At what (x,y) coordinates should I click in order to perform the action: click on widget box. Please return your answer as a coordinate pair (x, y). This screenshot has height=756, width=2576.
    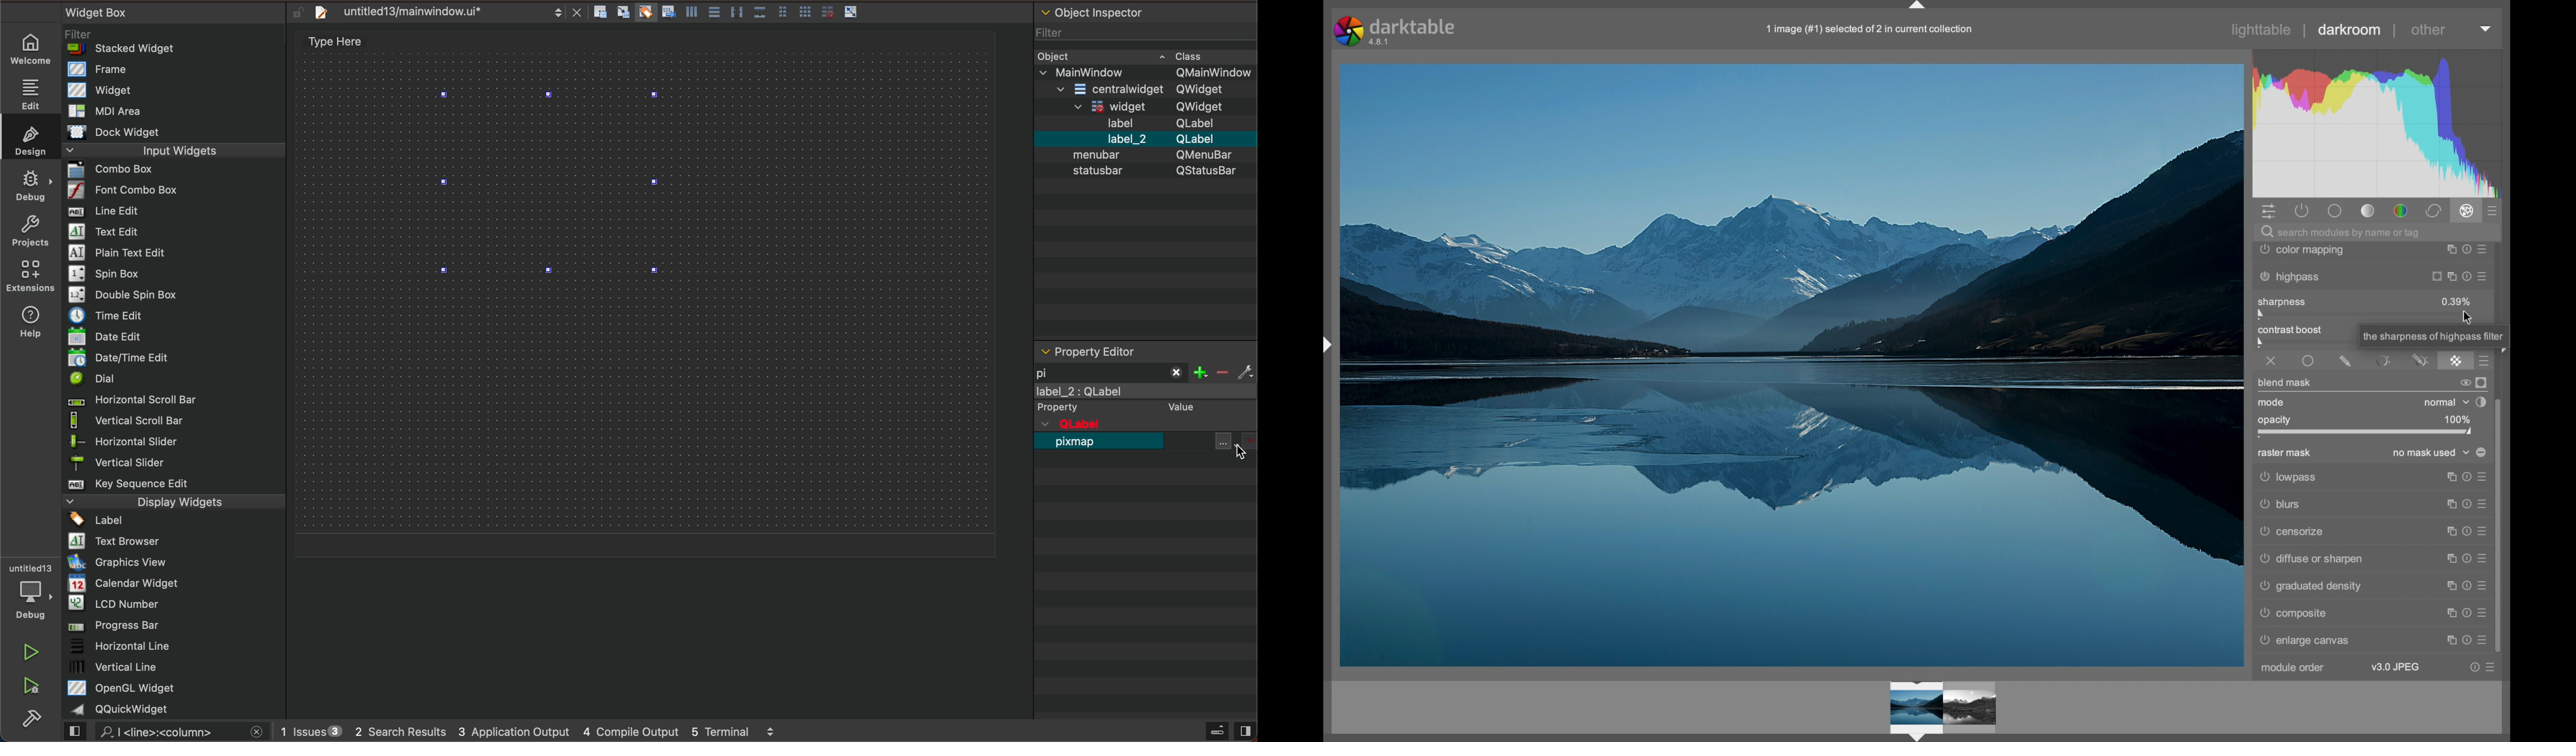
    Looking at the image, I should click on (178, 361).